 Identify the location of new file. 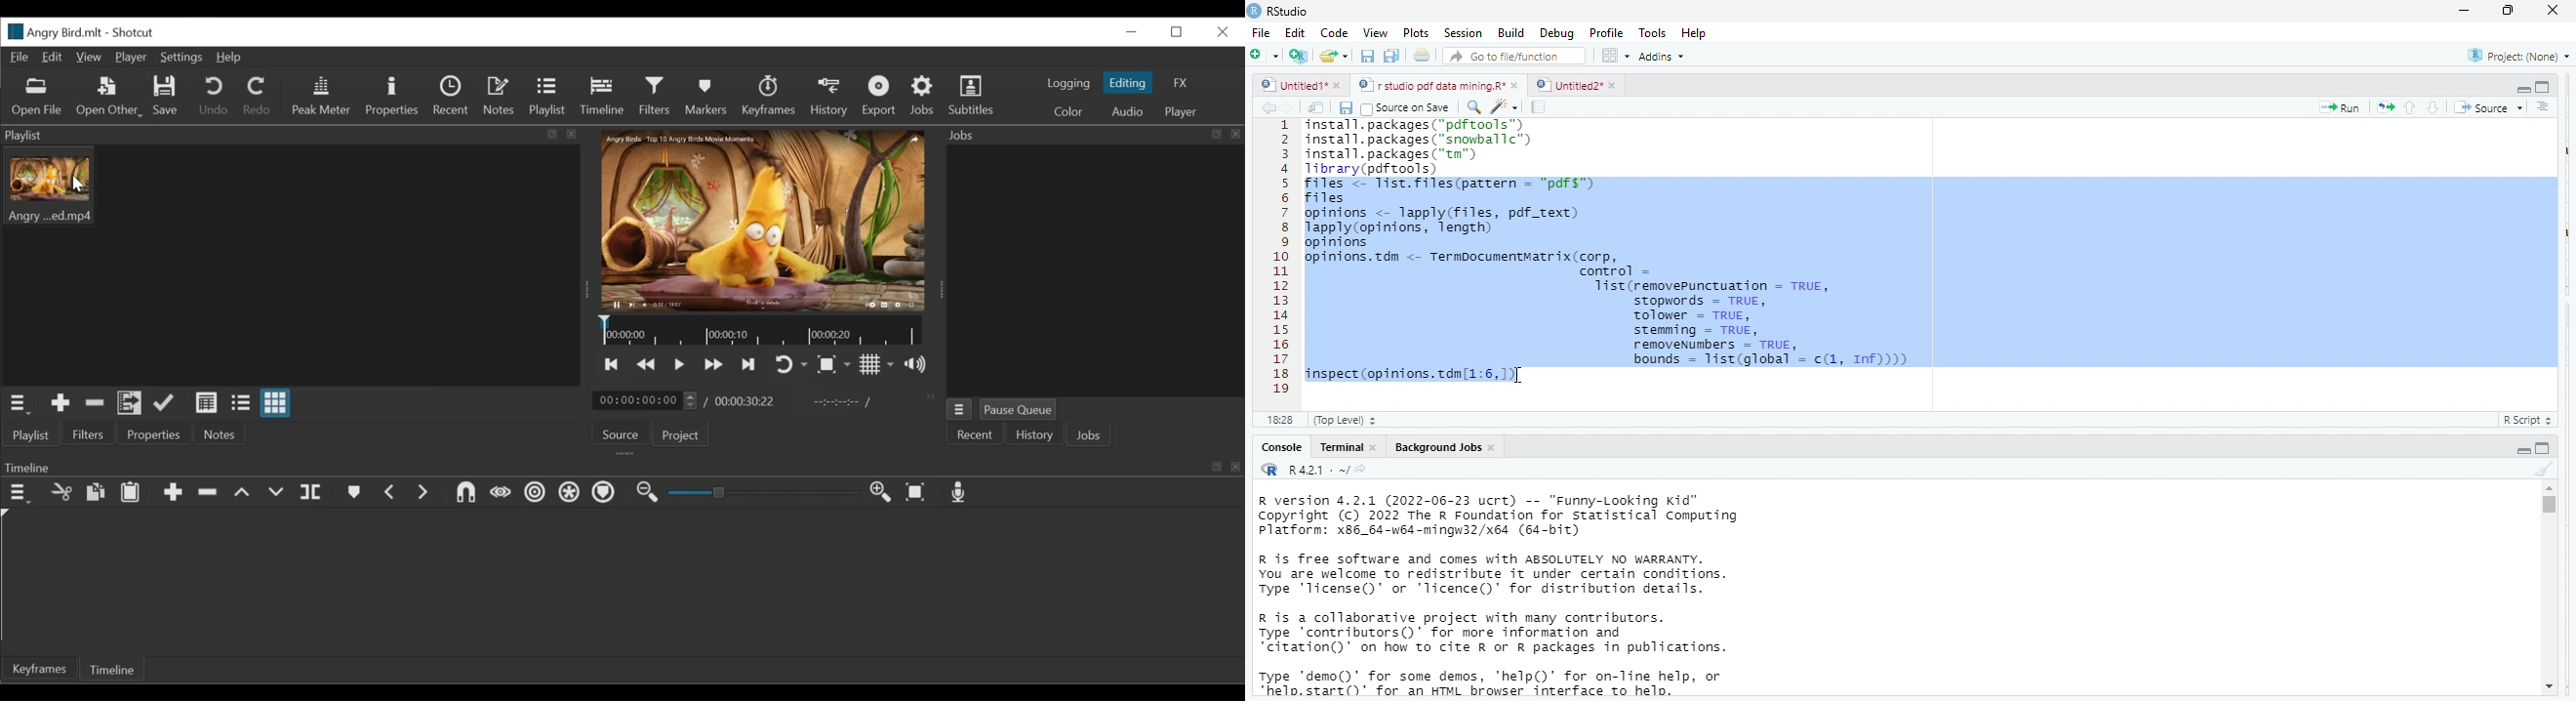
(1263, 55).